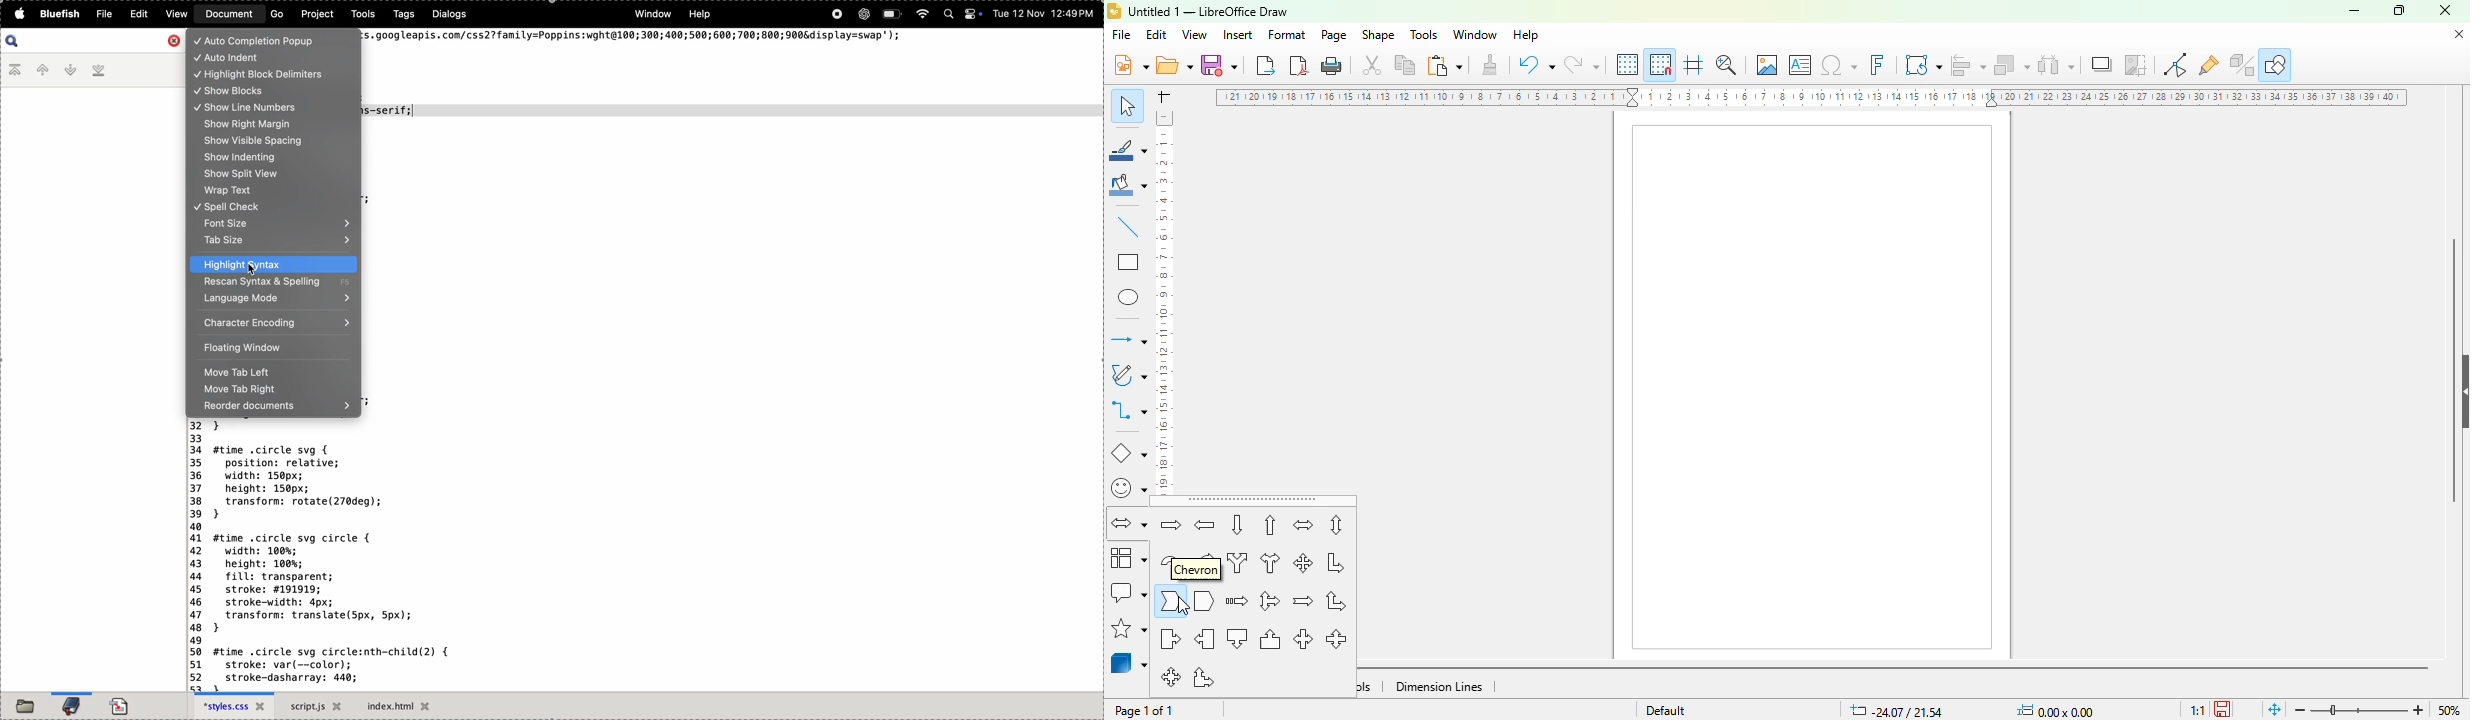 This screenshot has height=728, width=2492. I want to click on minimize, so click(2354, 12).